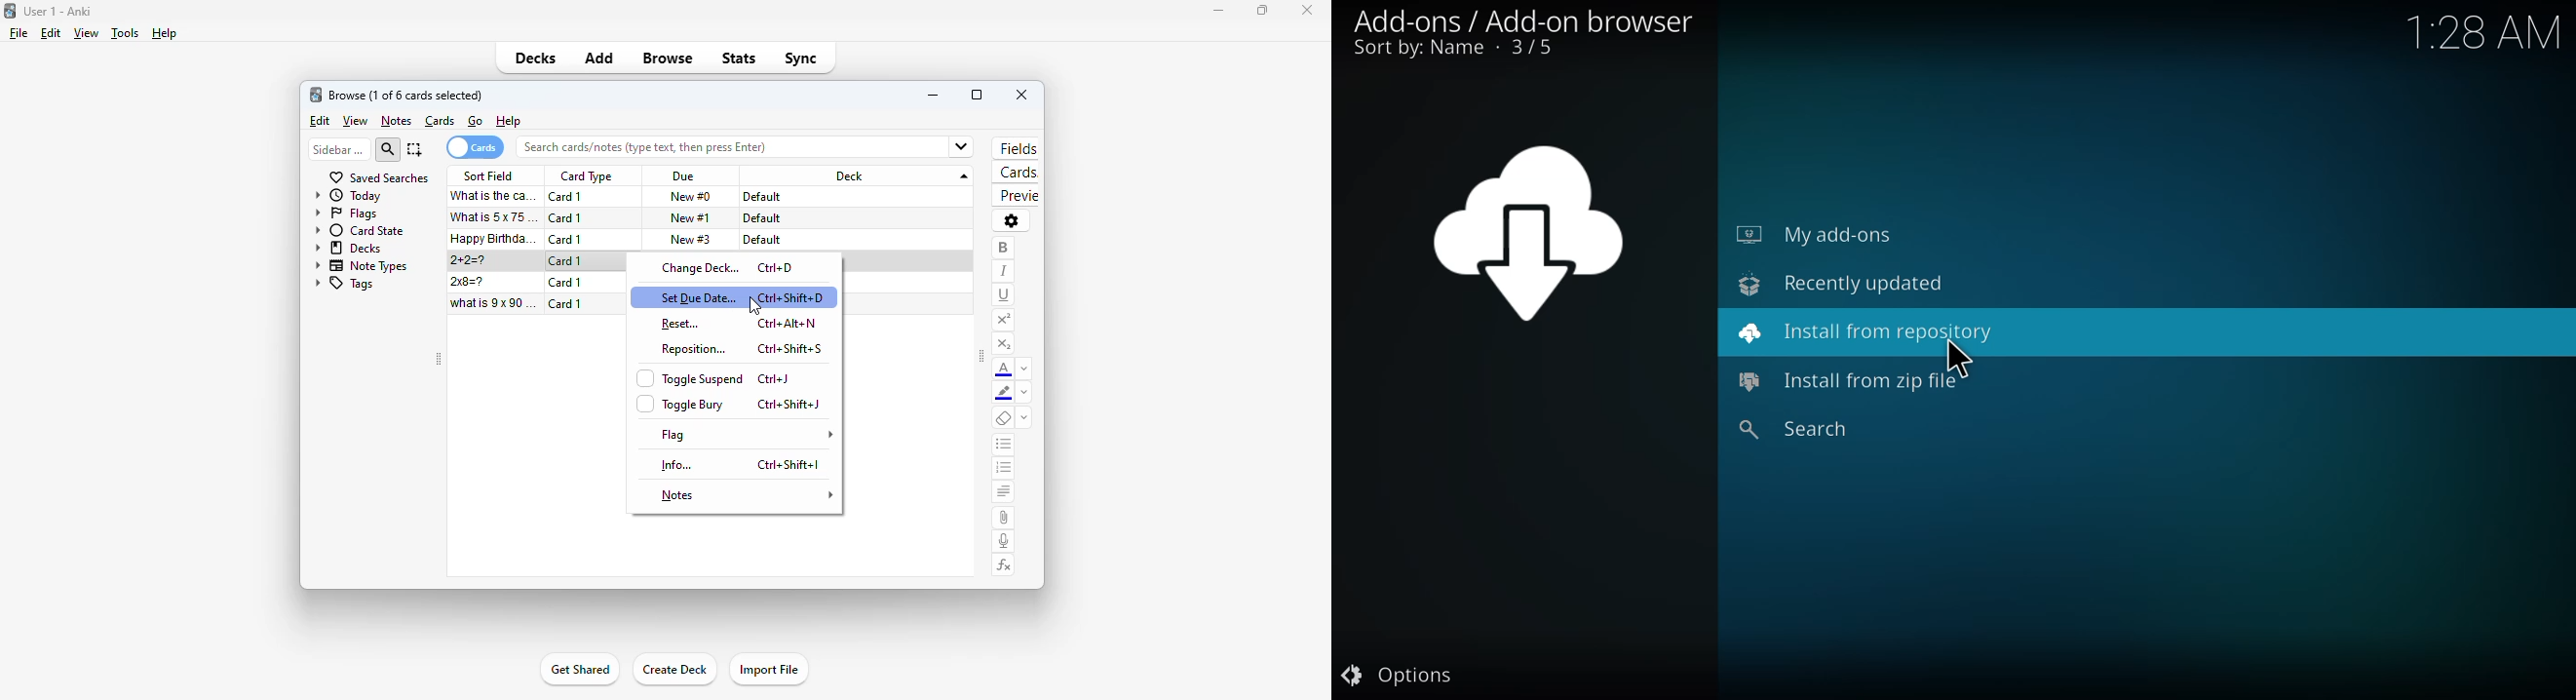 The width and height of the screenshot is (2576, 700). I want to click on card 1, so click(565, 283).